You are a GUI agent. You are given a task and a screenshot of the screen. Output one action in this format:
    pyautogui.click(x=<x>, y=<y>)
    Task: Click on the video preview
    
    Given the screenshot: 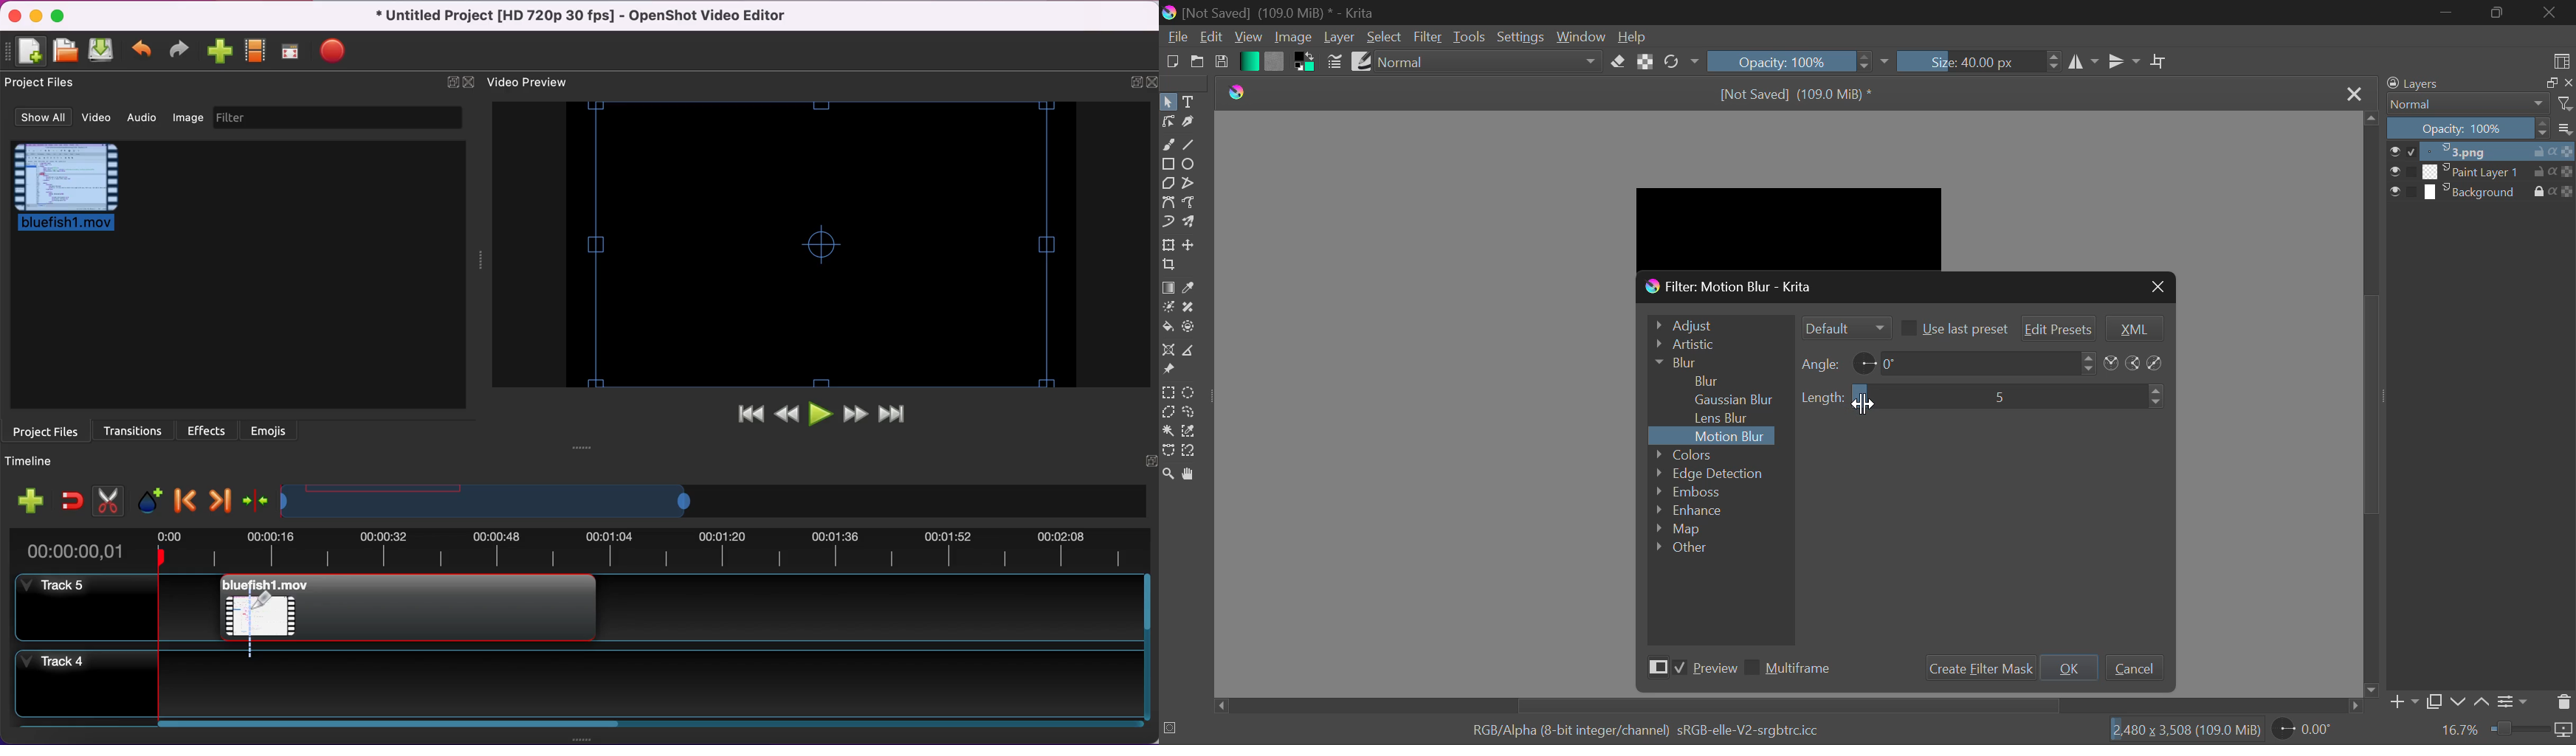 What is the action you would take?
    pyautogui.click(x=817, y=246)
    